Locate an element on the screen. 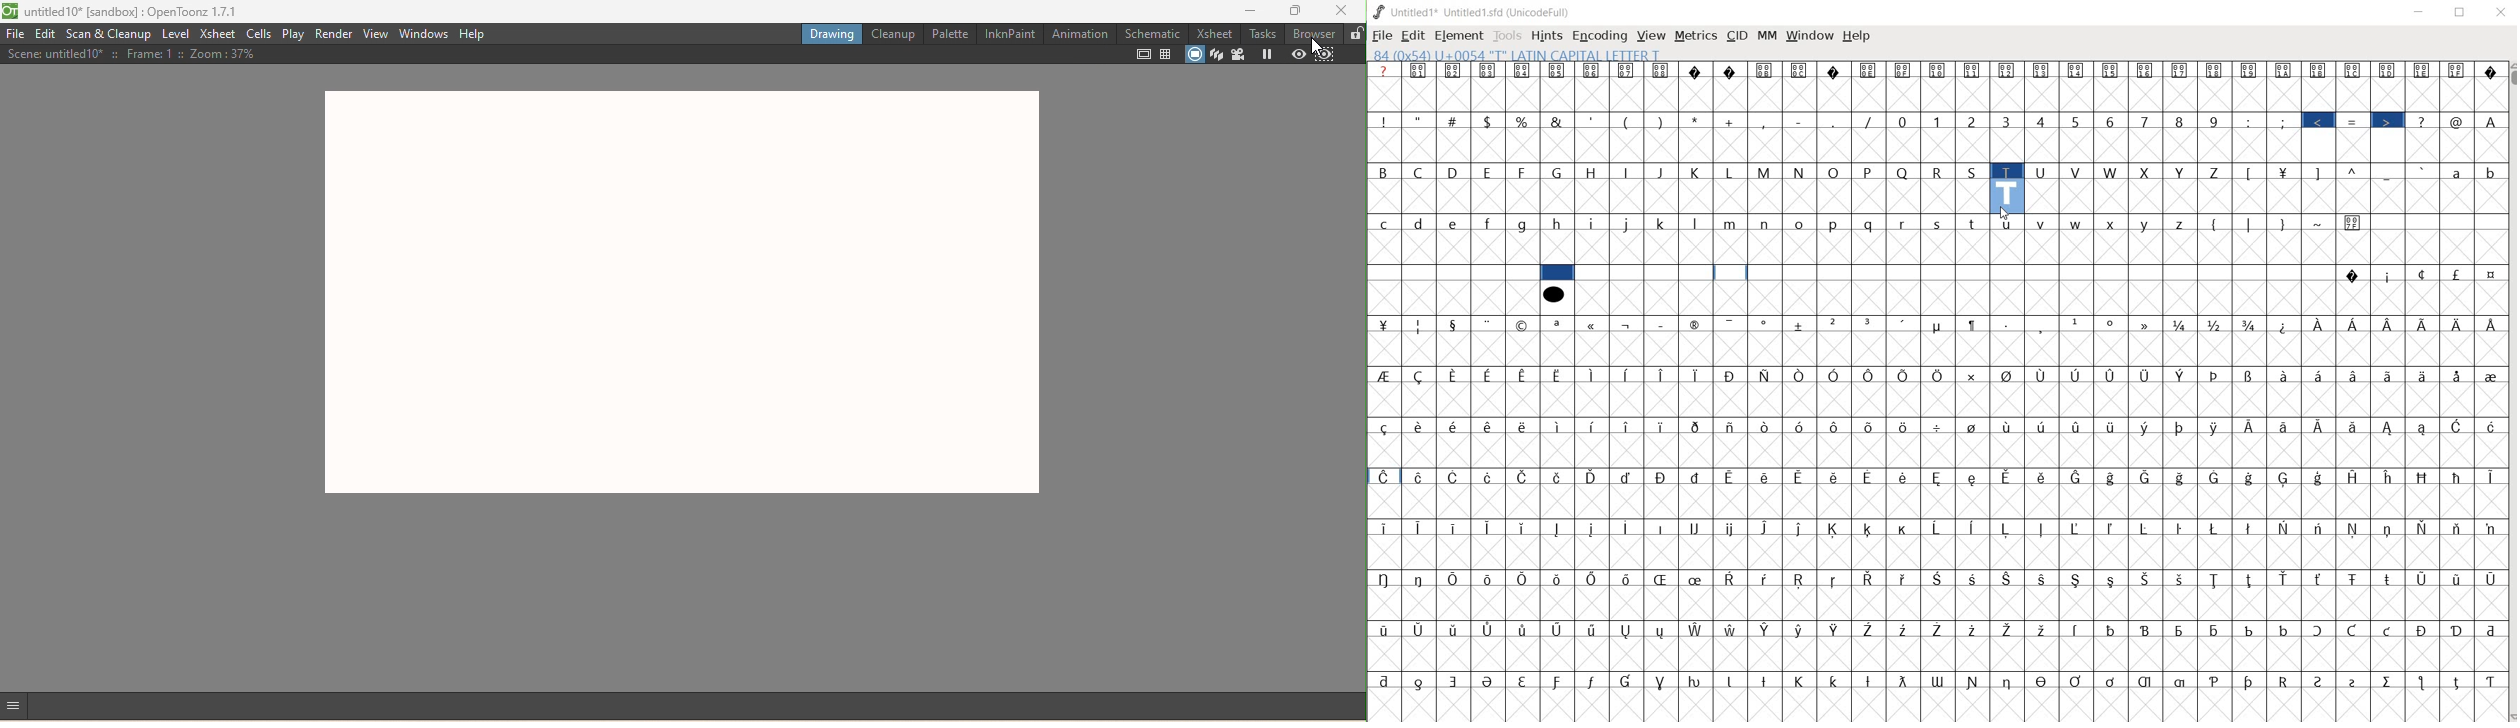 The image size is (2520, 728). Symbol is located at coordinates (1490, 324).